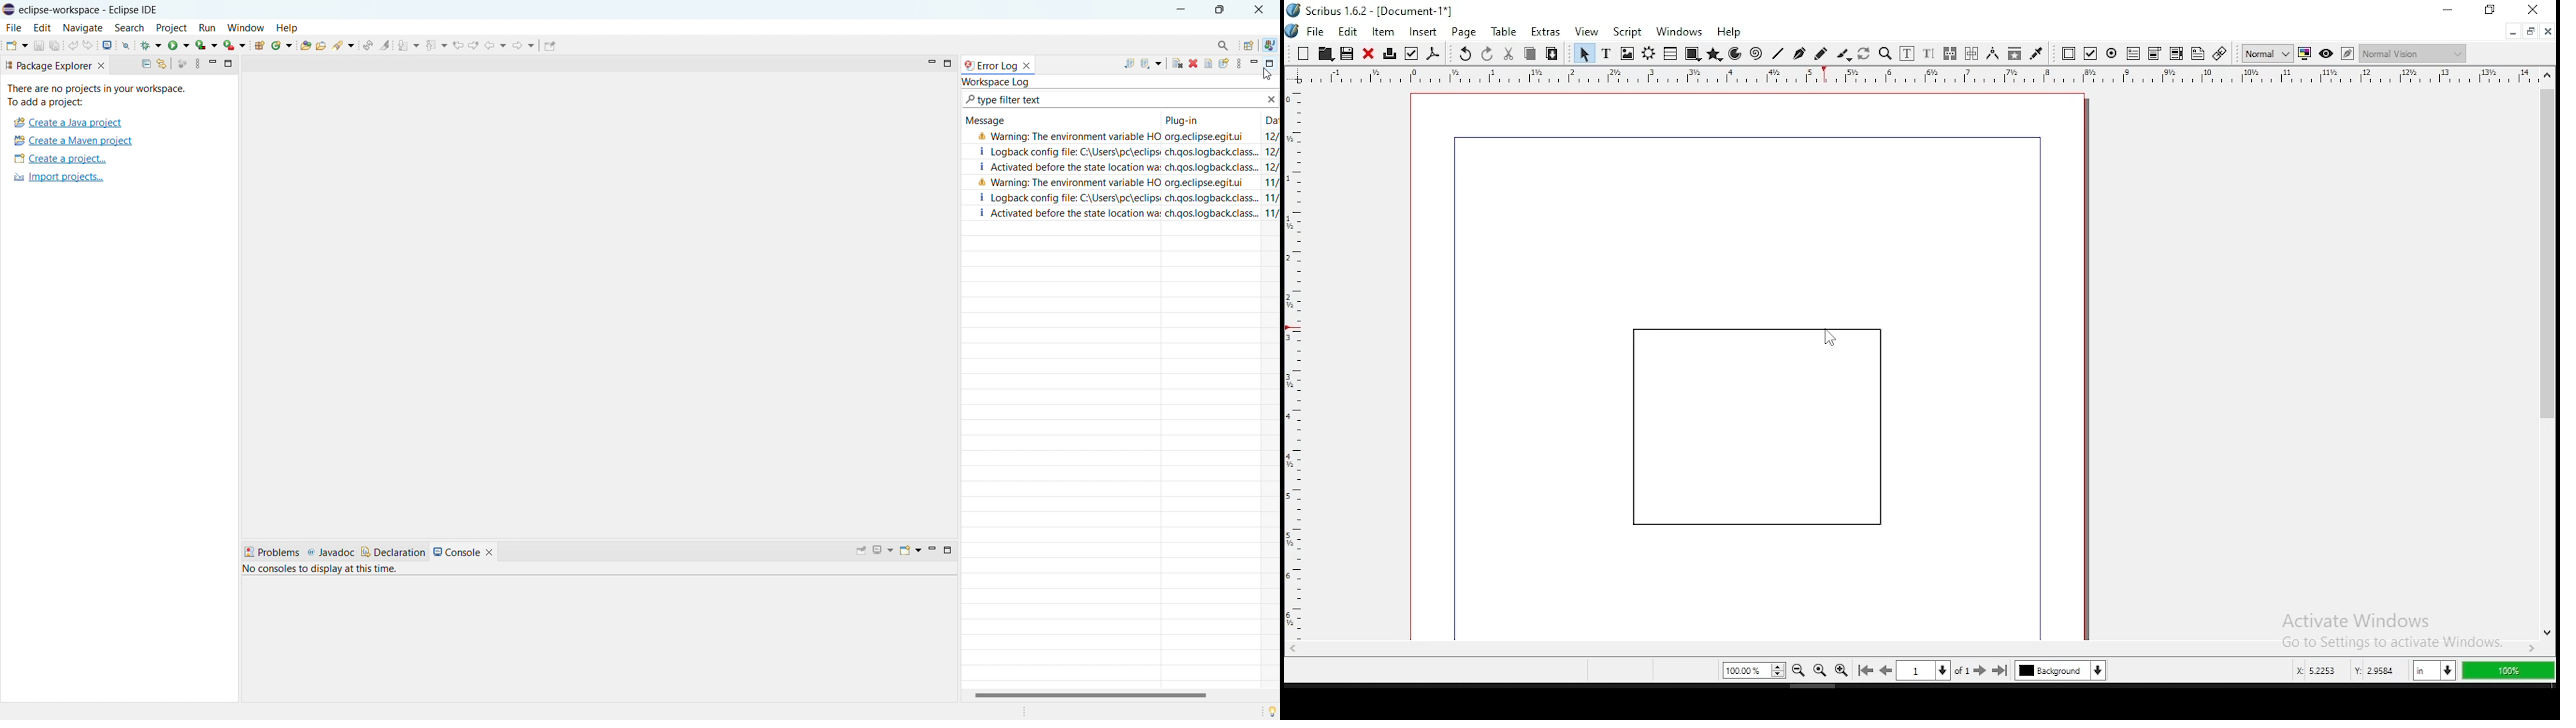 The image size is (2576, 728). Describe the element at coordinates (1505, 32) in the screenshot. I see `table` at that location.